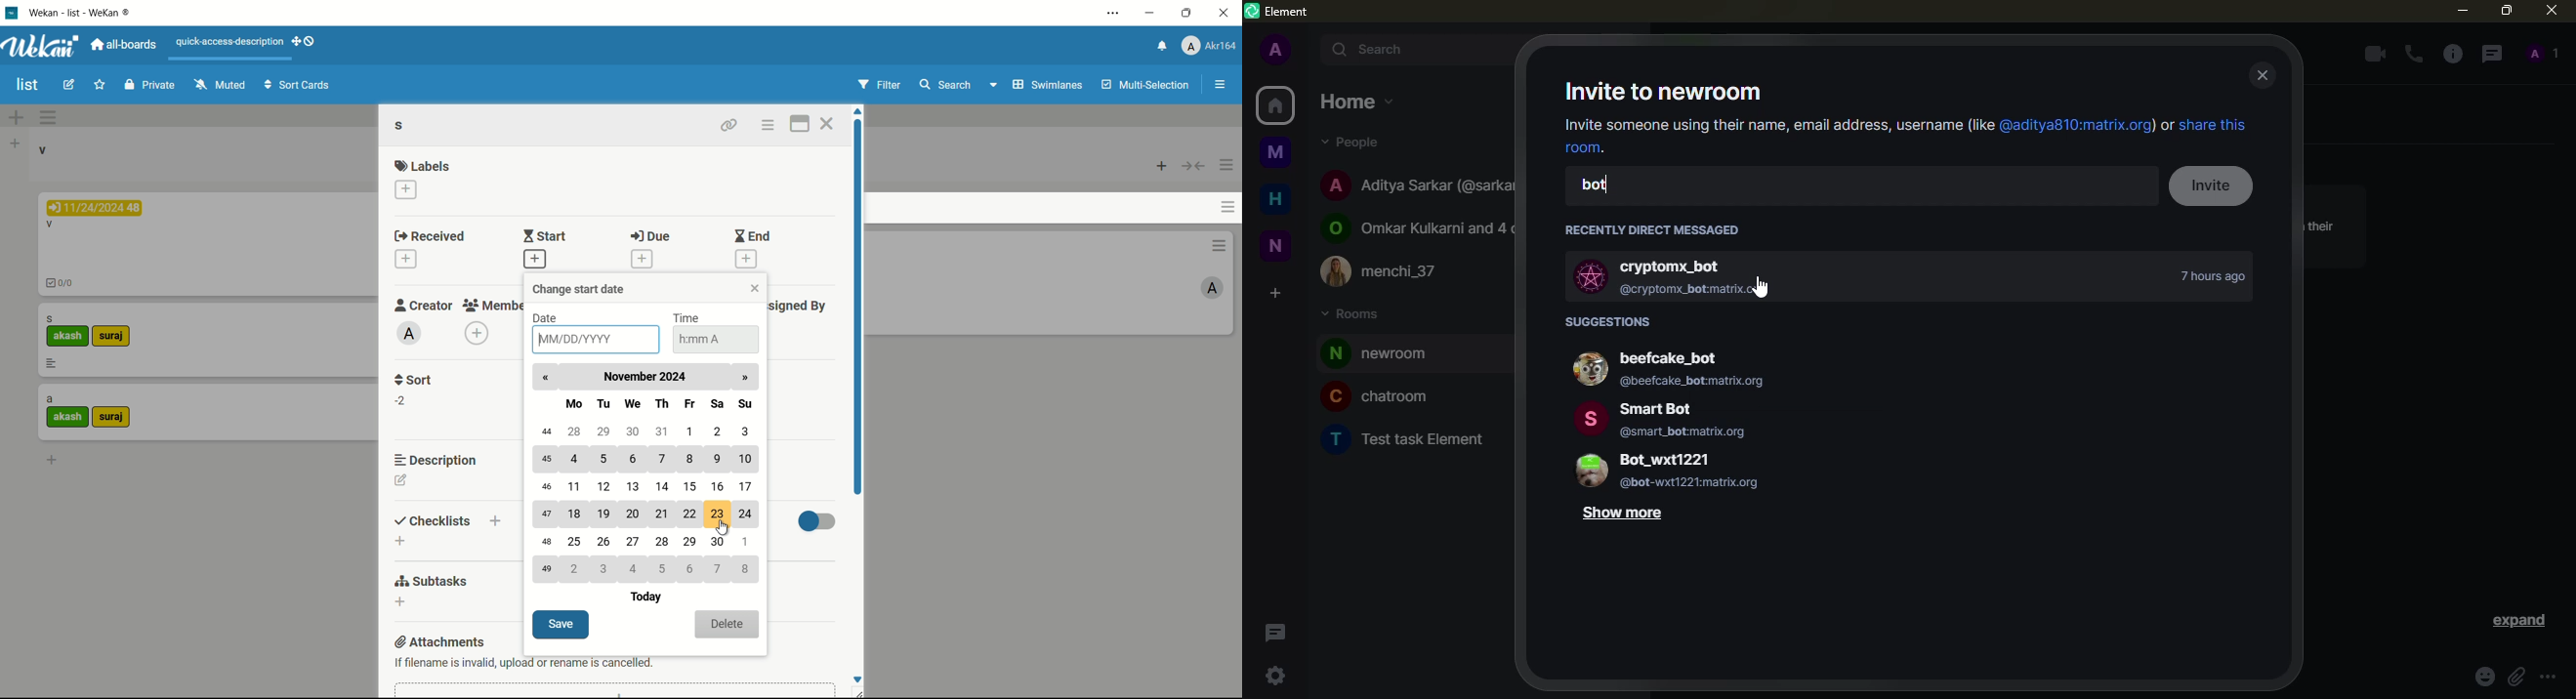  What do you see at coordinates (646, 505) in the screenshot?
I see `dates` at bounding box center [646, 505].